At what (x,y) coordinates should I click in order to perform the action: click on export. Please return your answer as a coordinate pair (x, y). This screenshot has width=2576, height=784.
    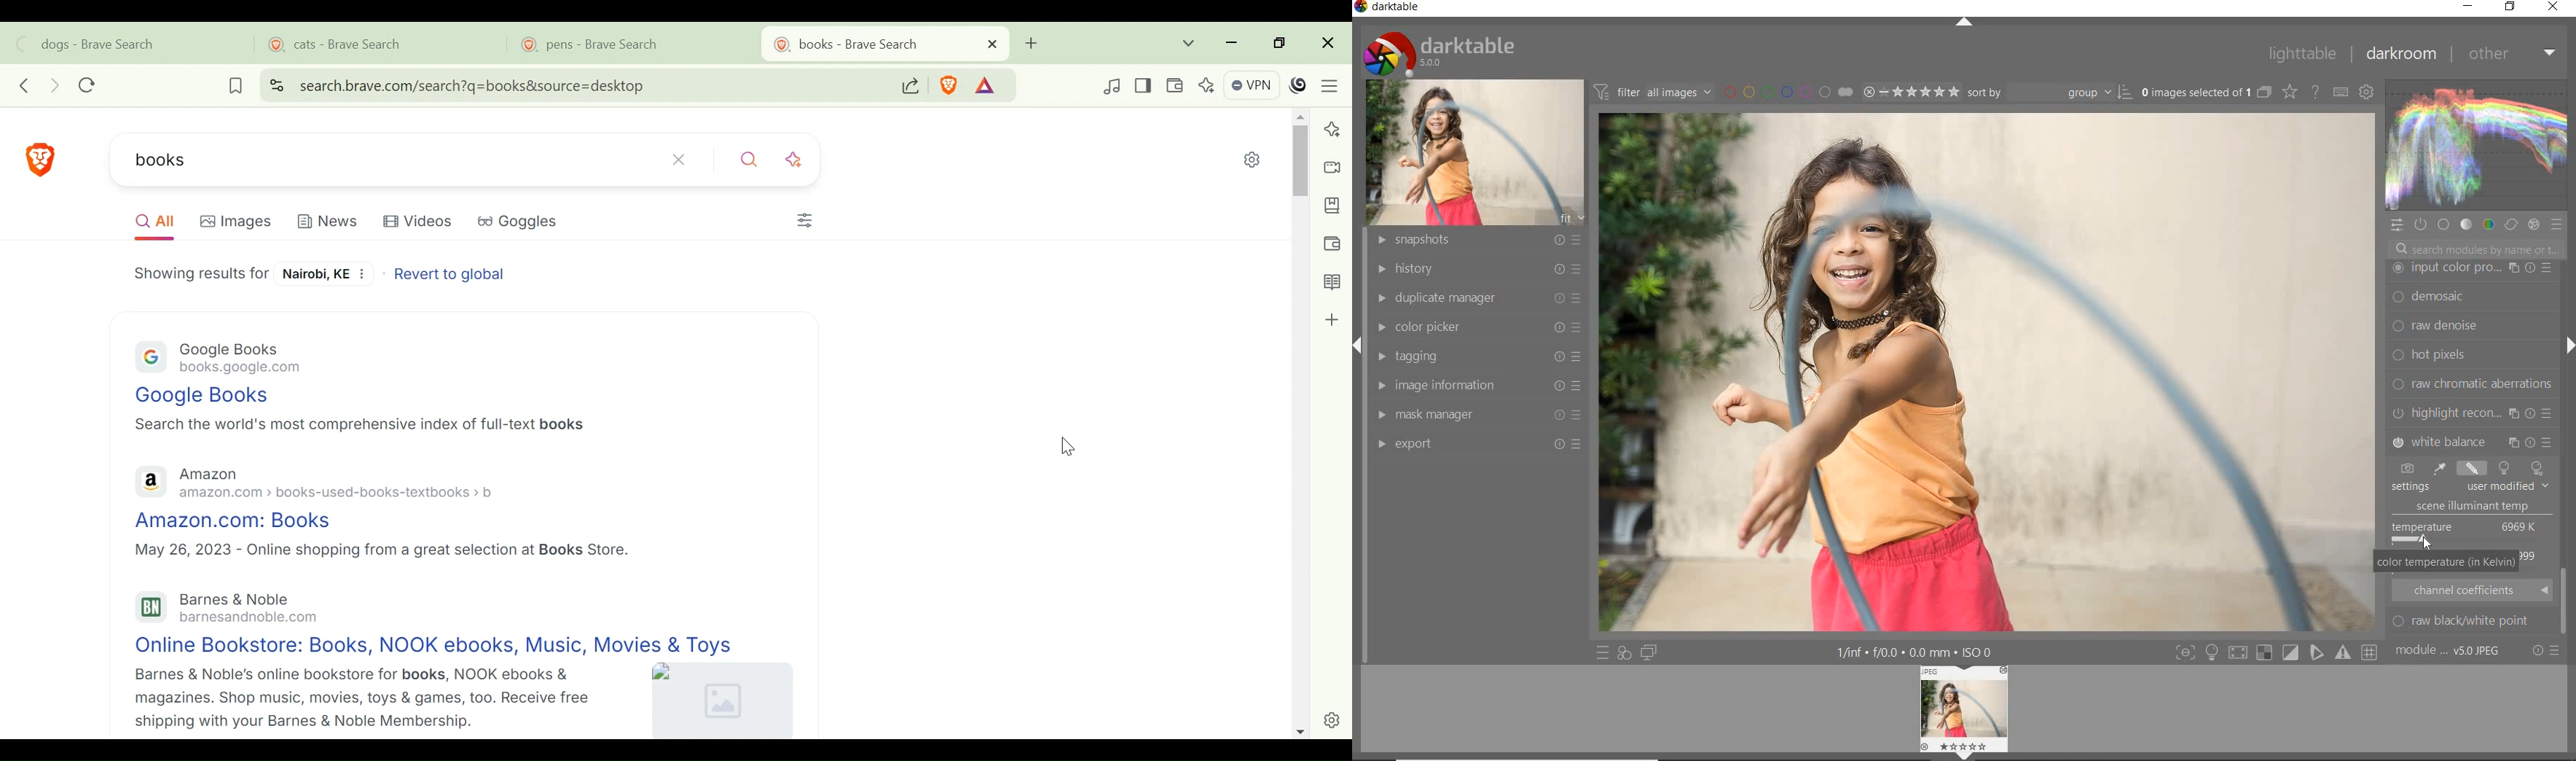
    Looking at the image, I should click on (1478, 444).